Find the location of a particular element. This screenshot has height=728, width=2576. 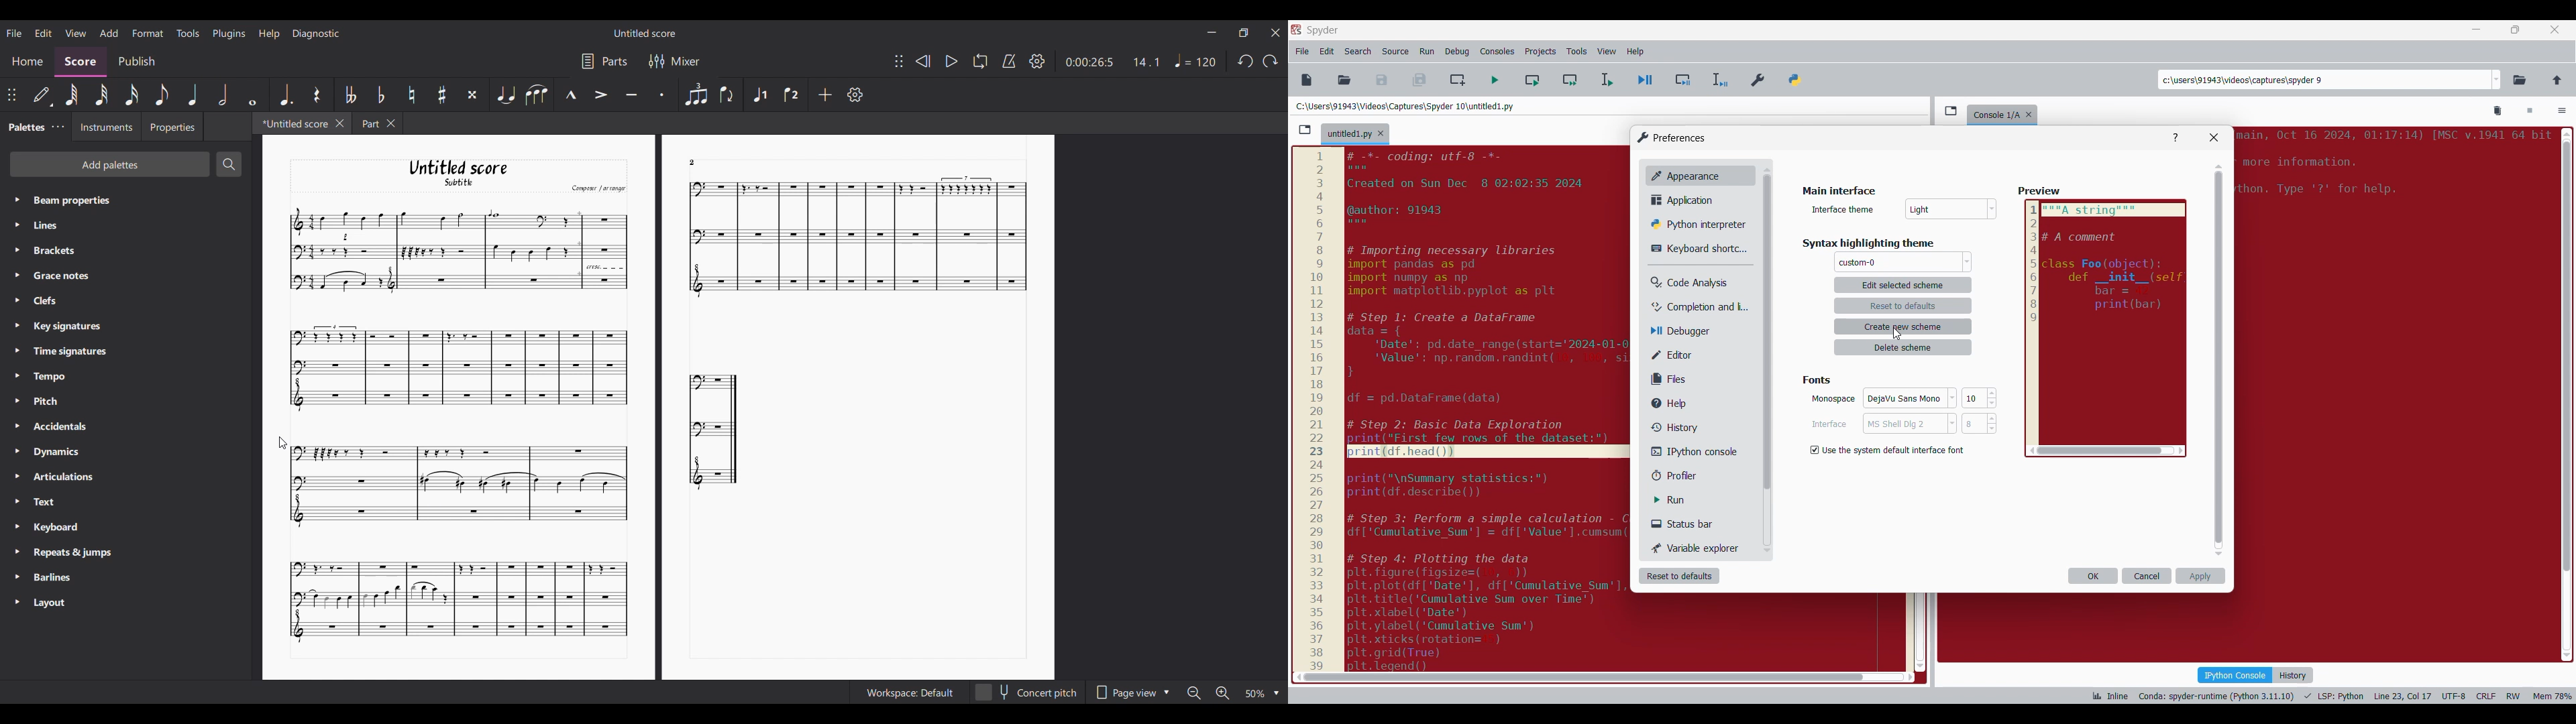

Run file is located at coordinates (1495, 80).